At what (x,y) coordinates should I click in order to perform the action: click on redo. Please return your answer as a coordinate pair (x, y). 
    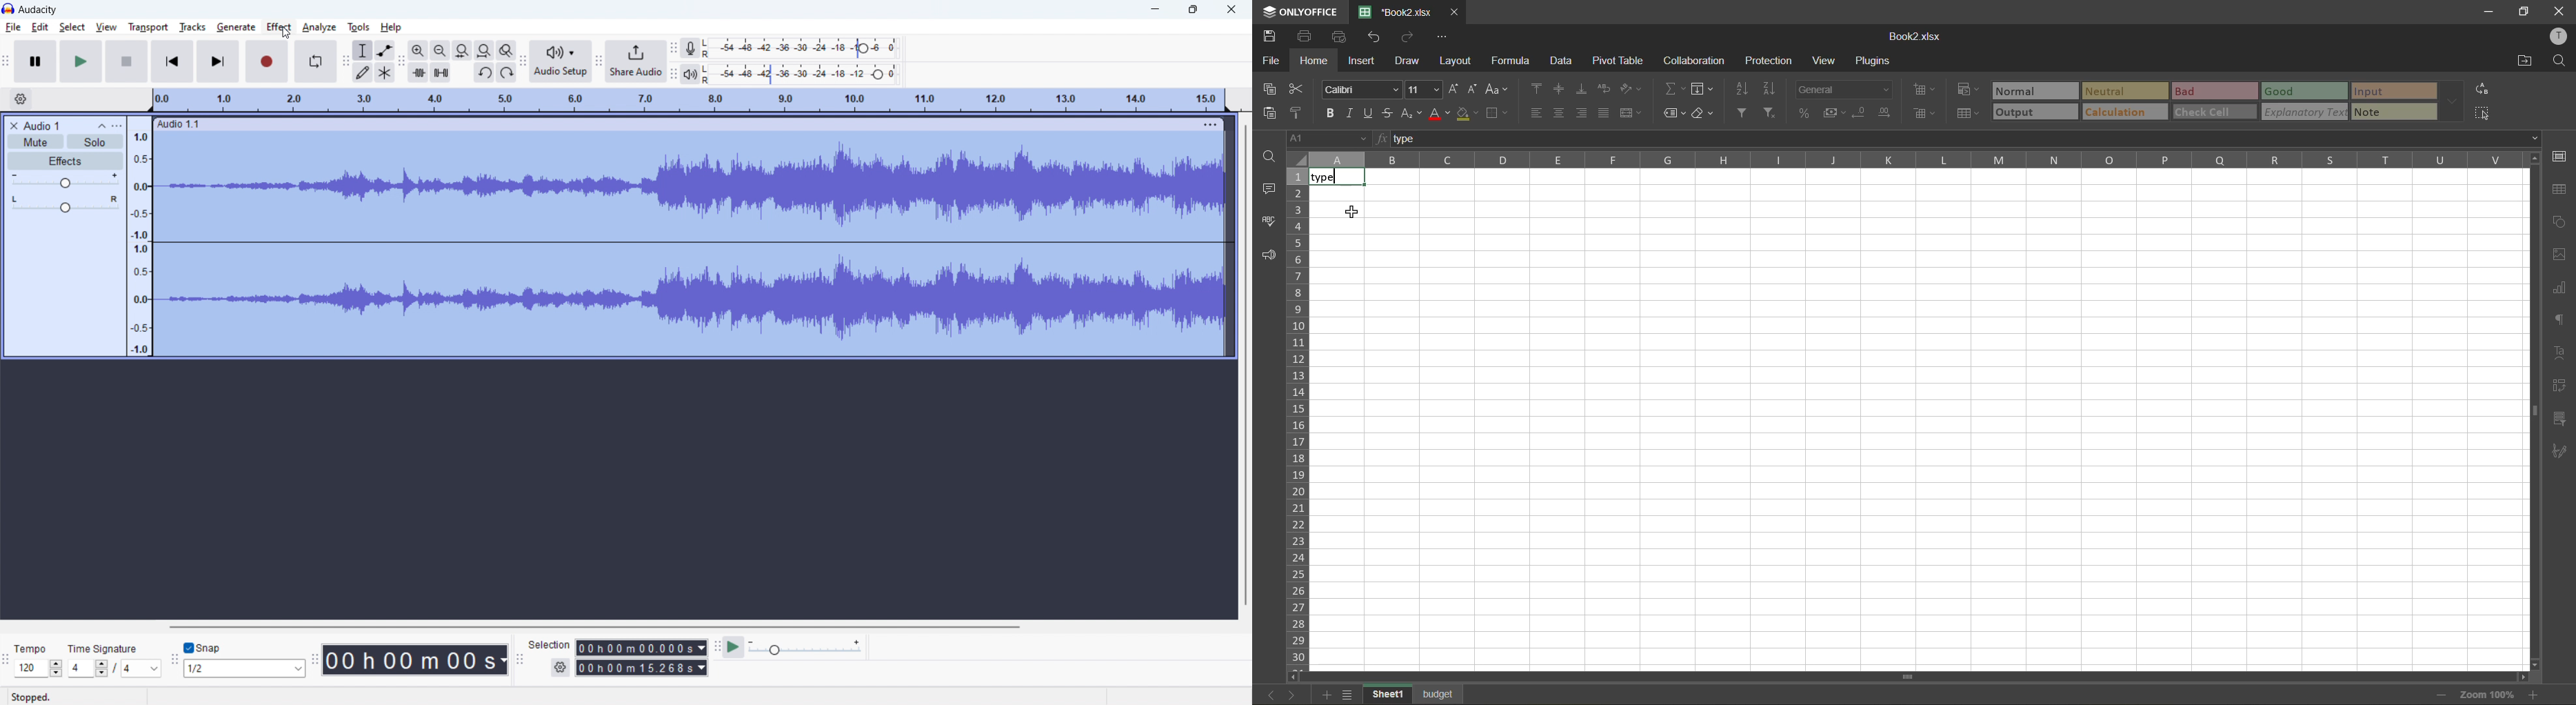
    Looking at the image, I should click on (1408, 37).